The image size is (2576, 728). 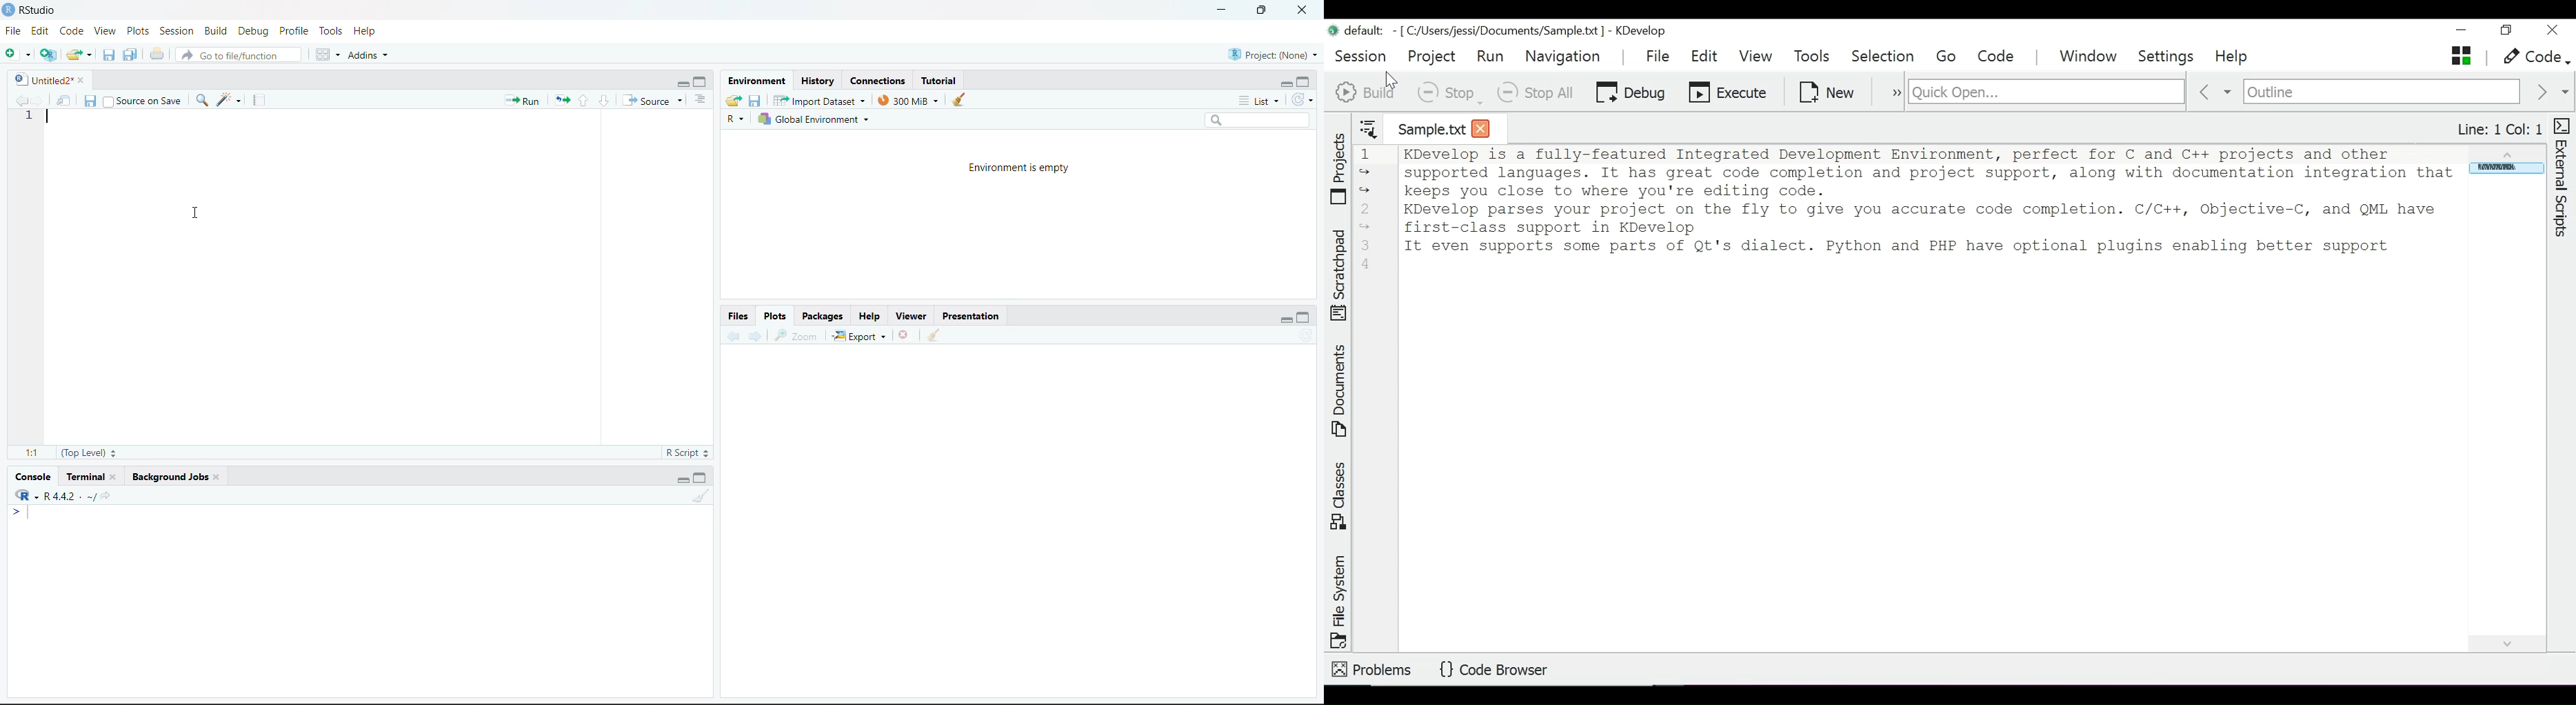 I want to click on search bar, so click(x=1256, y=119).